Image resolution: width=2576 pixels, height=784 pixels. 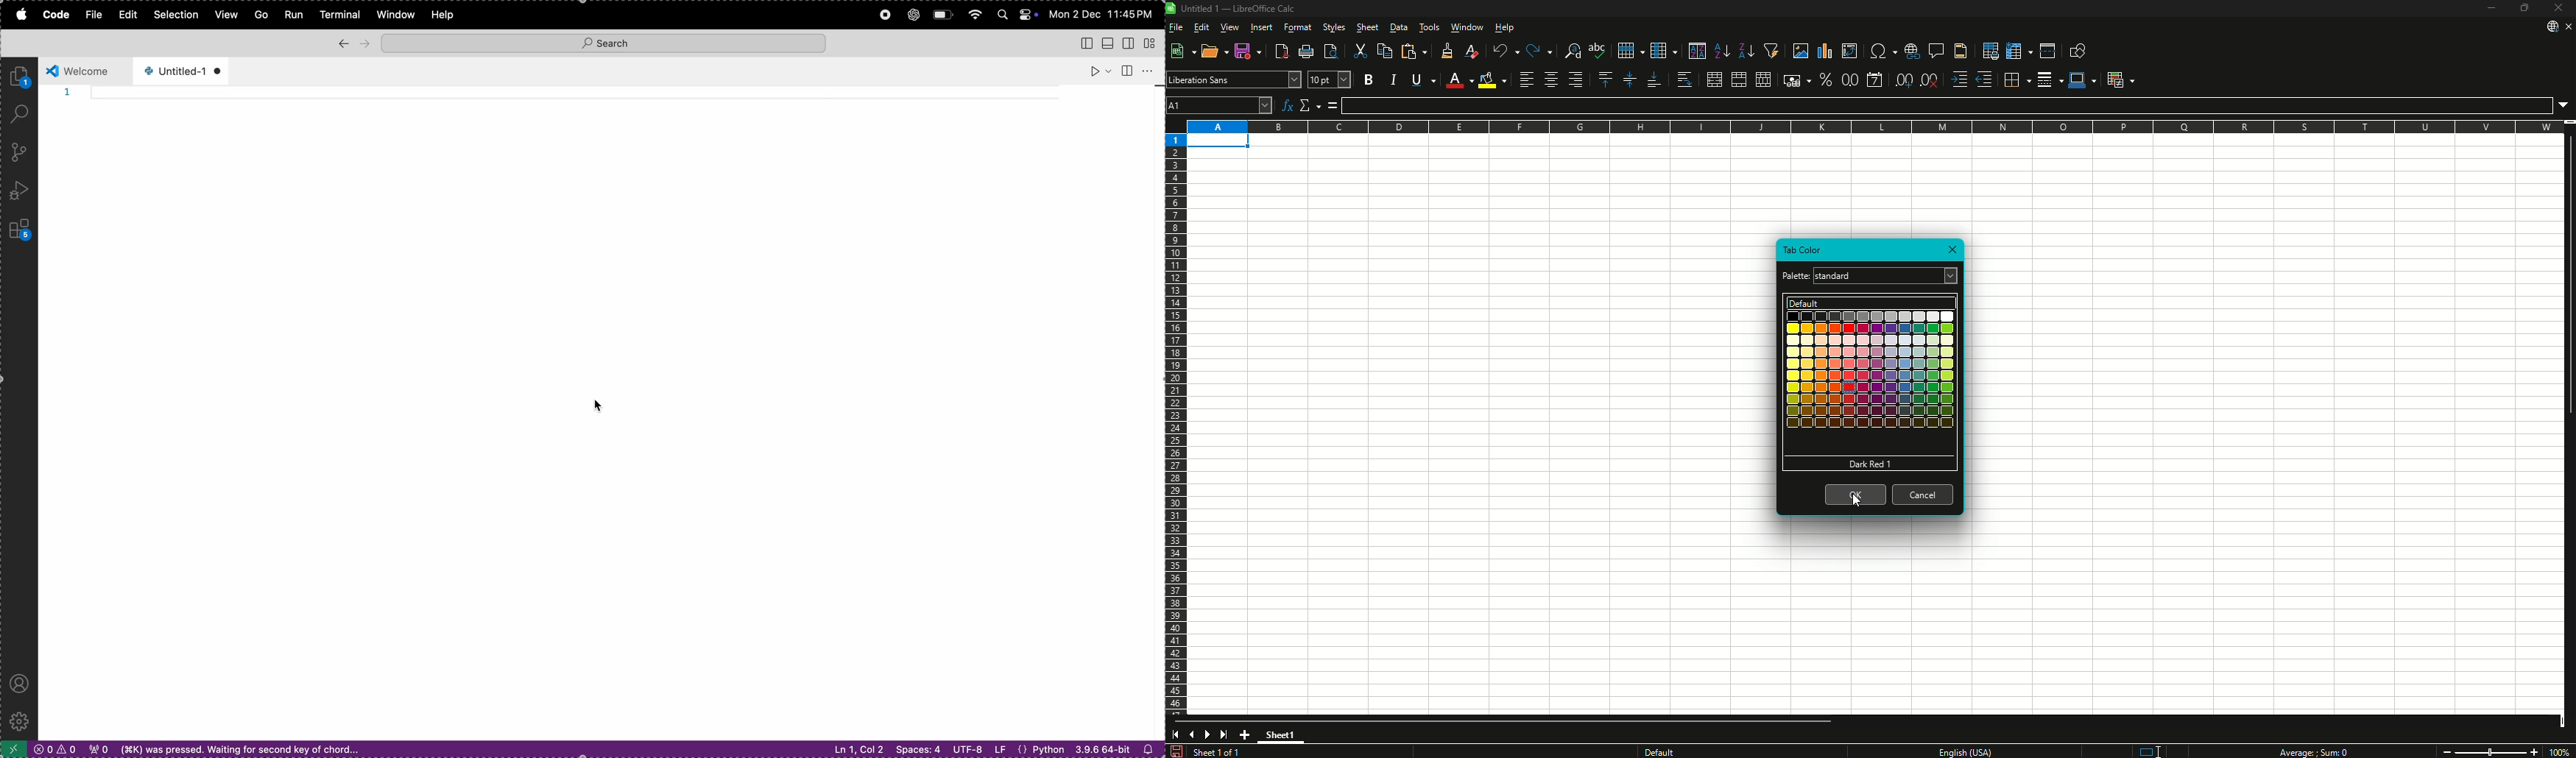 I want to click on Close sheet, so click(x=2568, y=26).